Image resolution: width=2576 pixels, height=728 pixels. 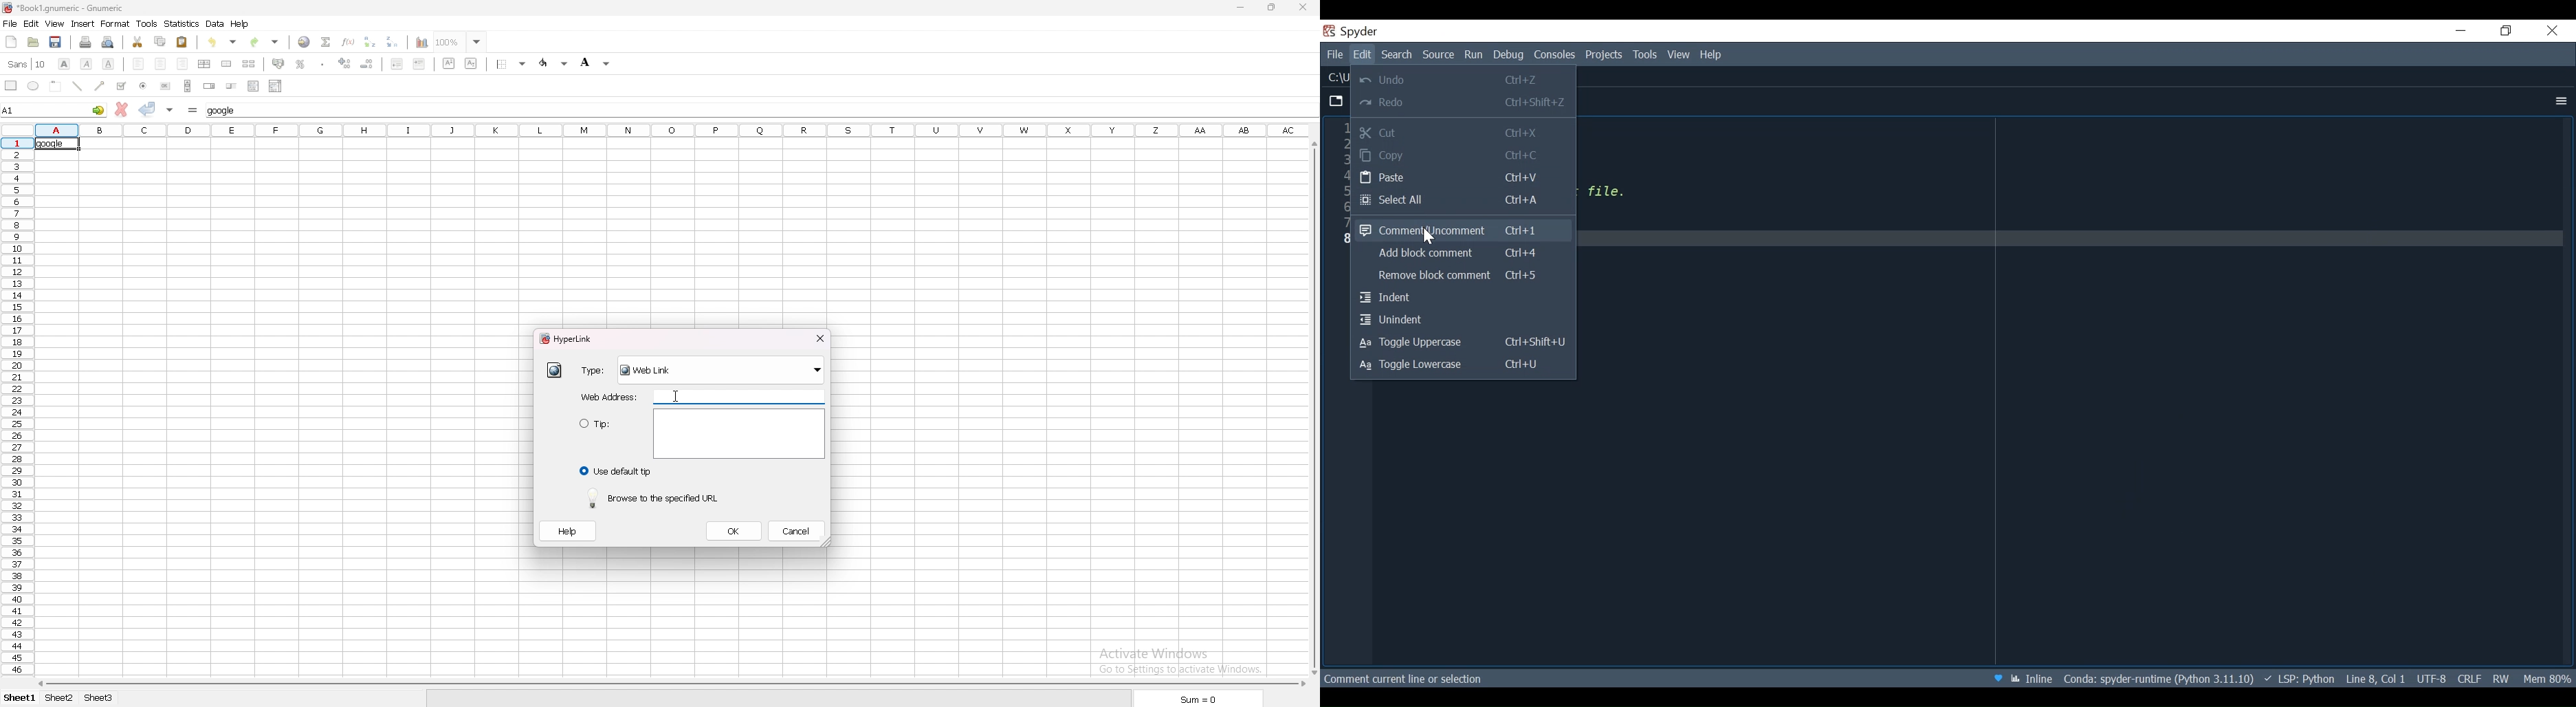 What do you see at coordinates (100, 86) in the screenshot?
I see `arrowed line` at bounding box center [100, 86].